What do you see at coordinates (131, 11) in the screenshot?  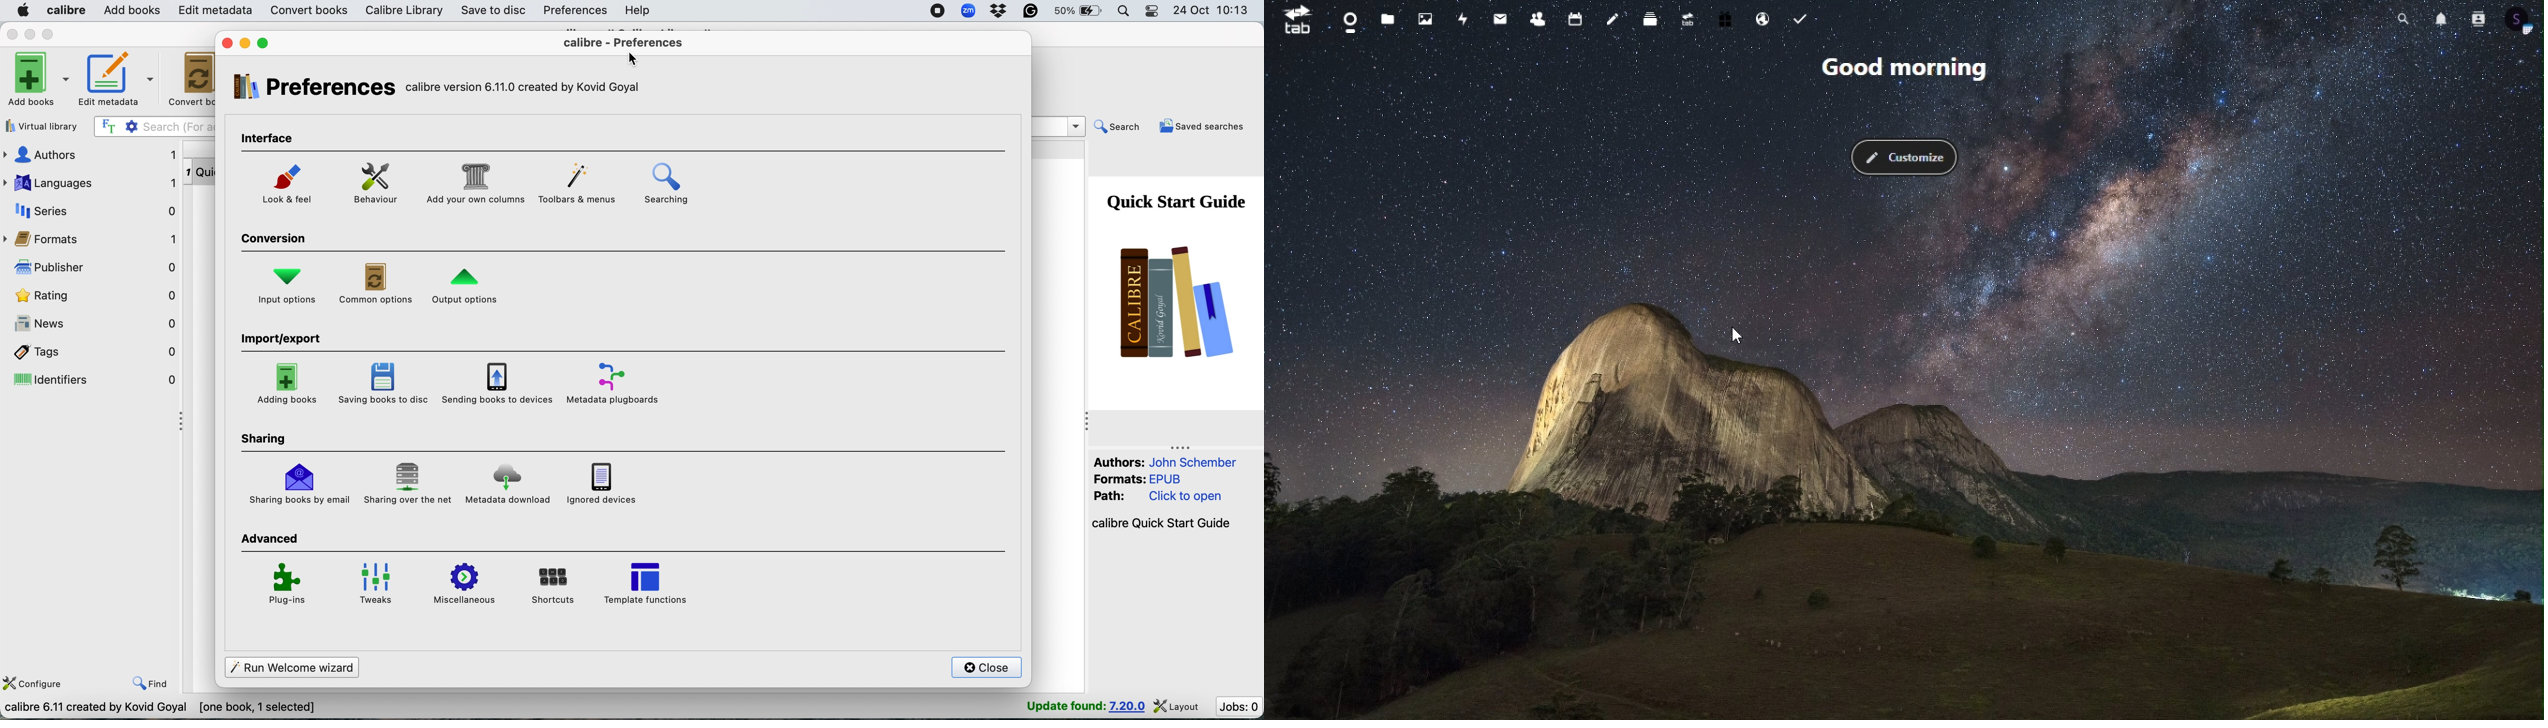 I see `add books` at bounding box center [131, 11].